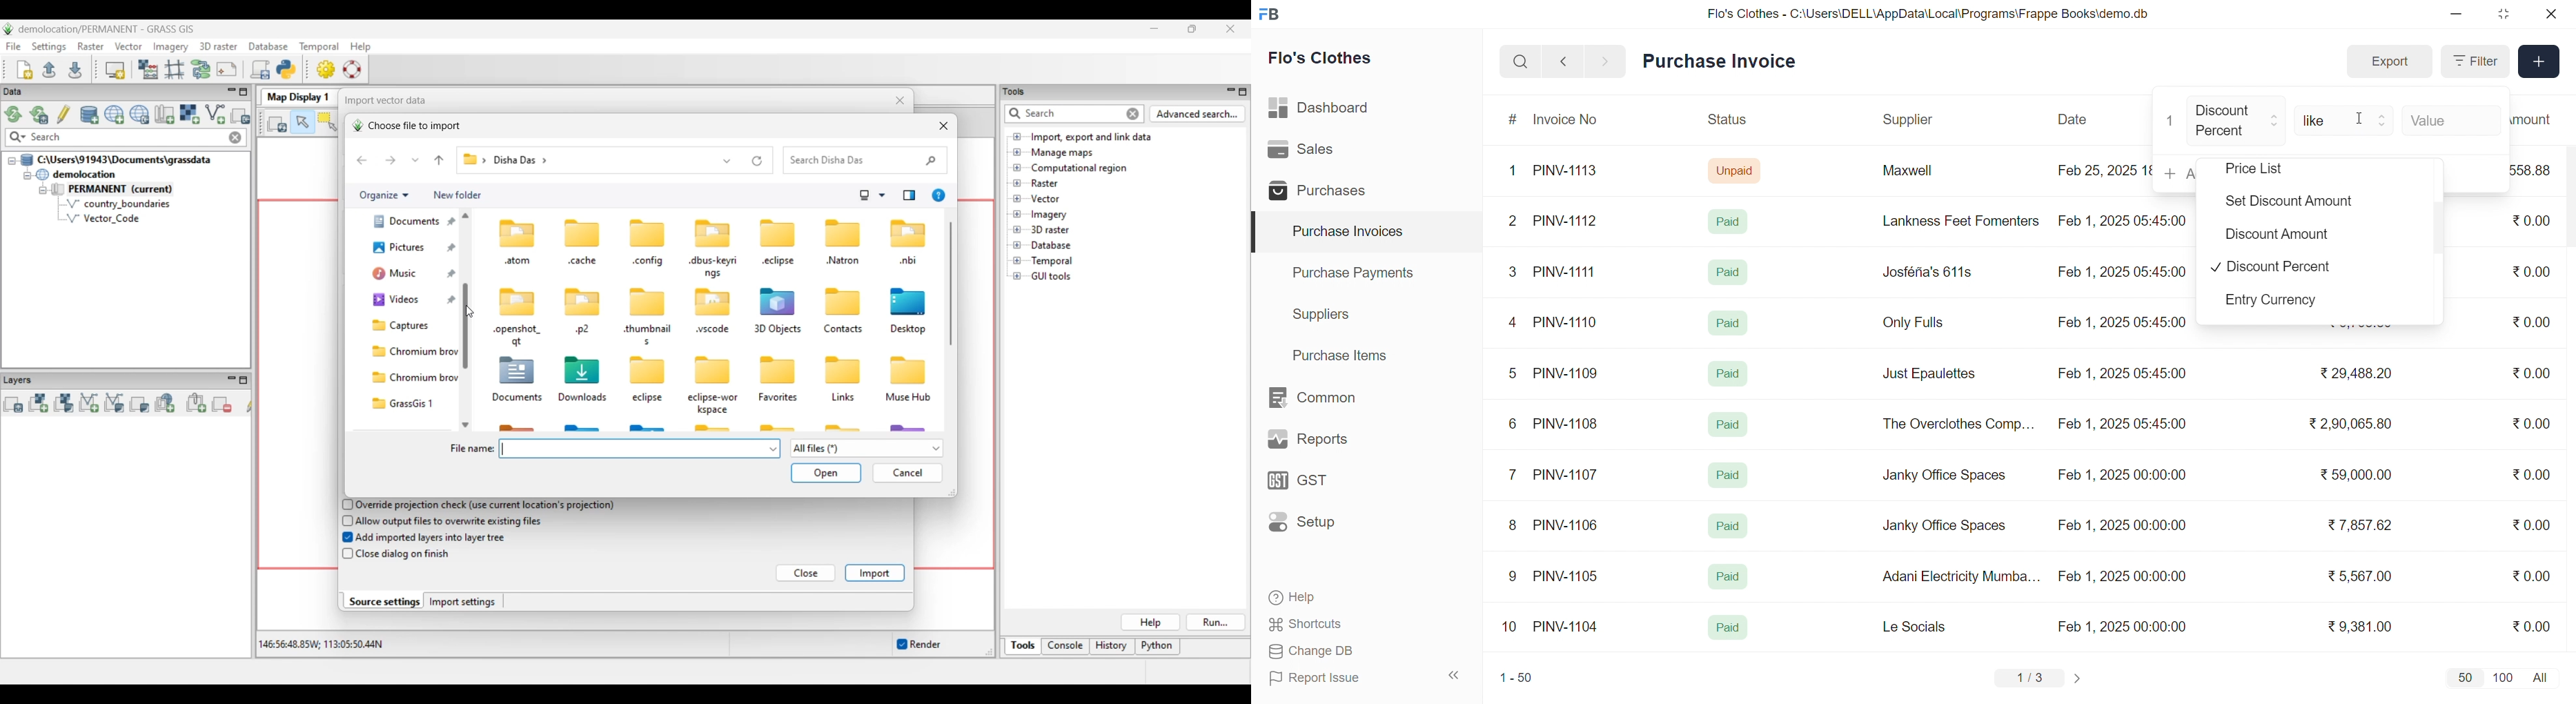  What do you see at coordinates (1513, 423) in the screenshot?
I see `6` at bounding box center [1513, 423].